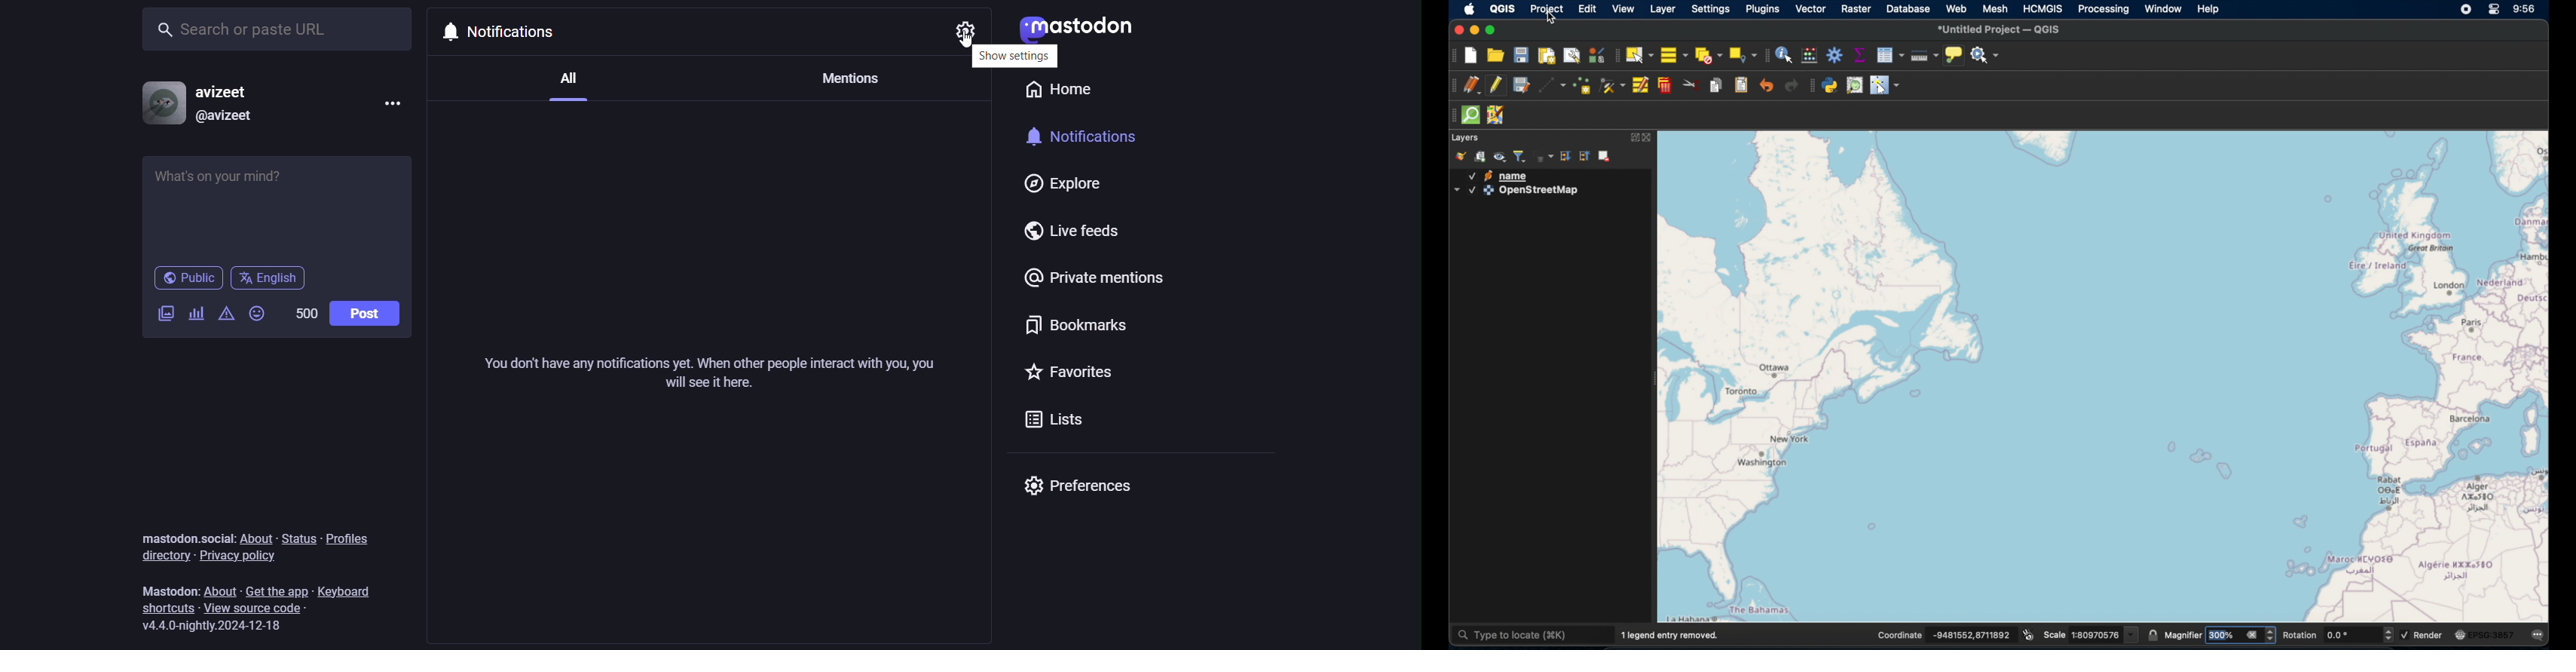 The image size is (2576, 672). Describe the element at coordinates (1502, 9) in the screenshot. I see `QGIS` at that location.